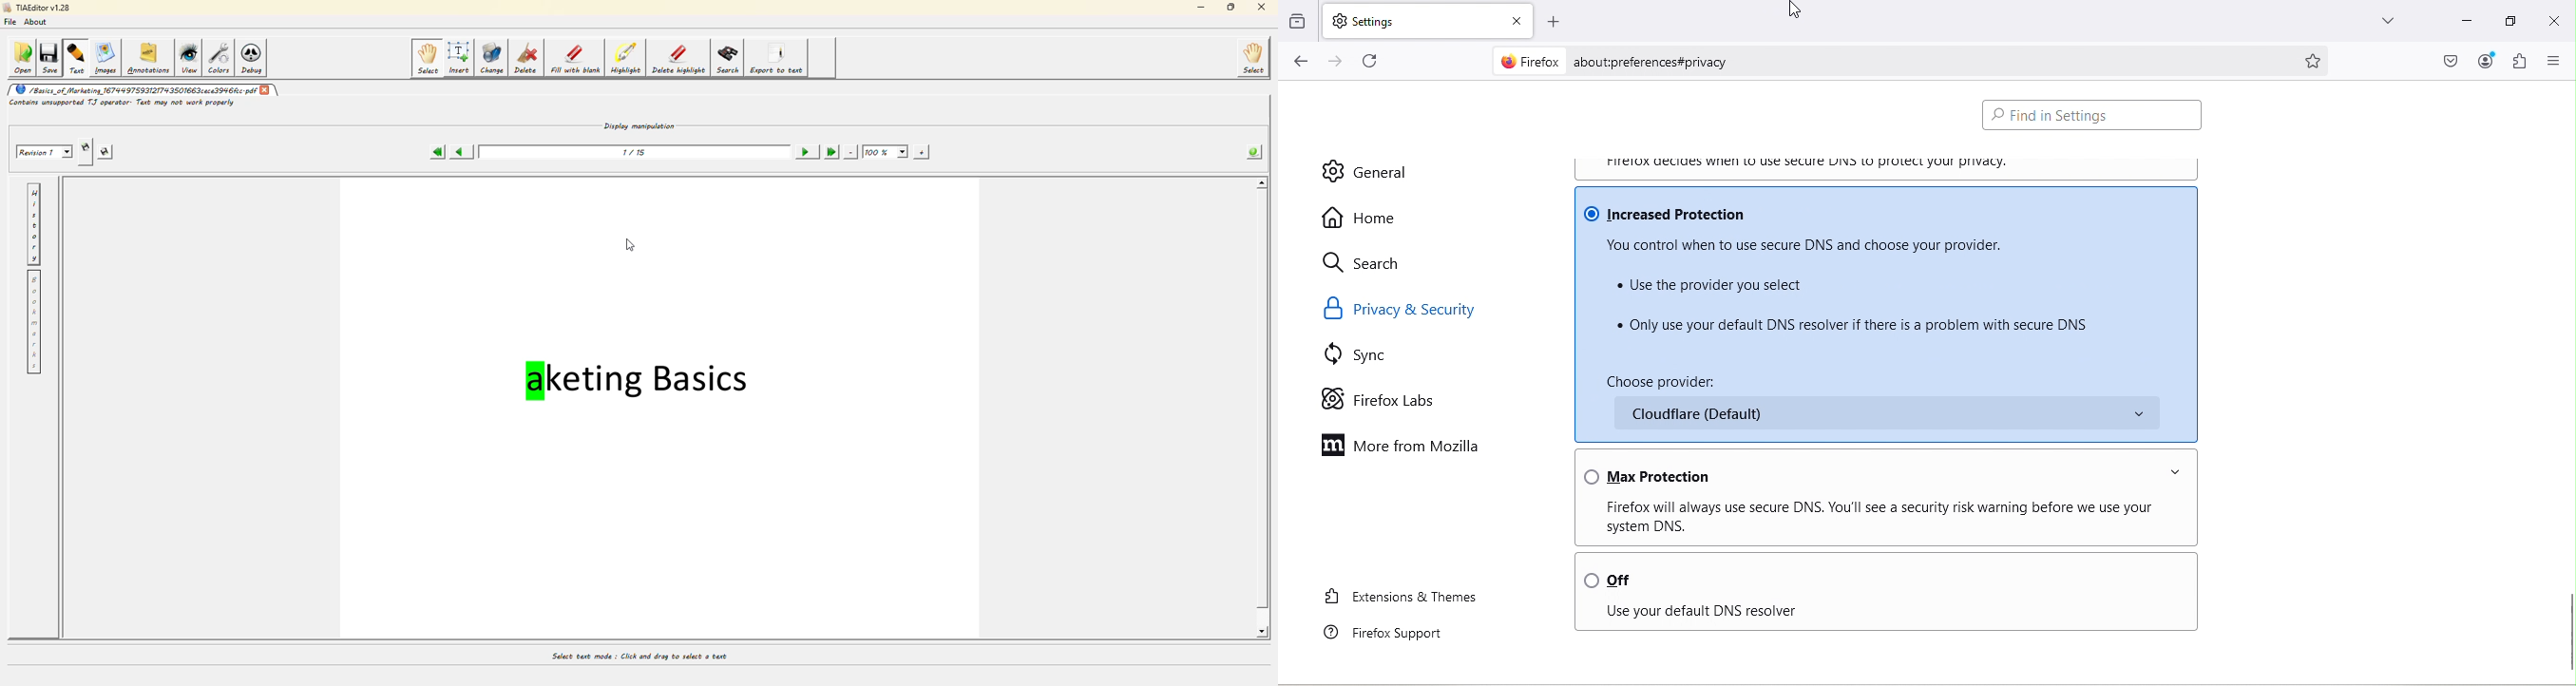 The image size is (2576, 700). I want to click on Firefox support, so click(1391, 634).